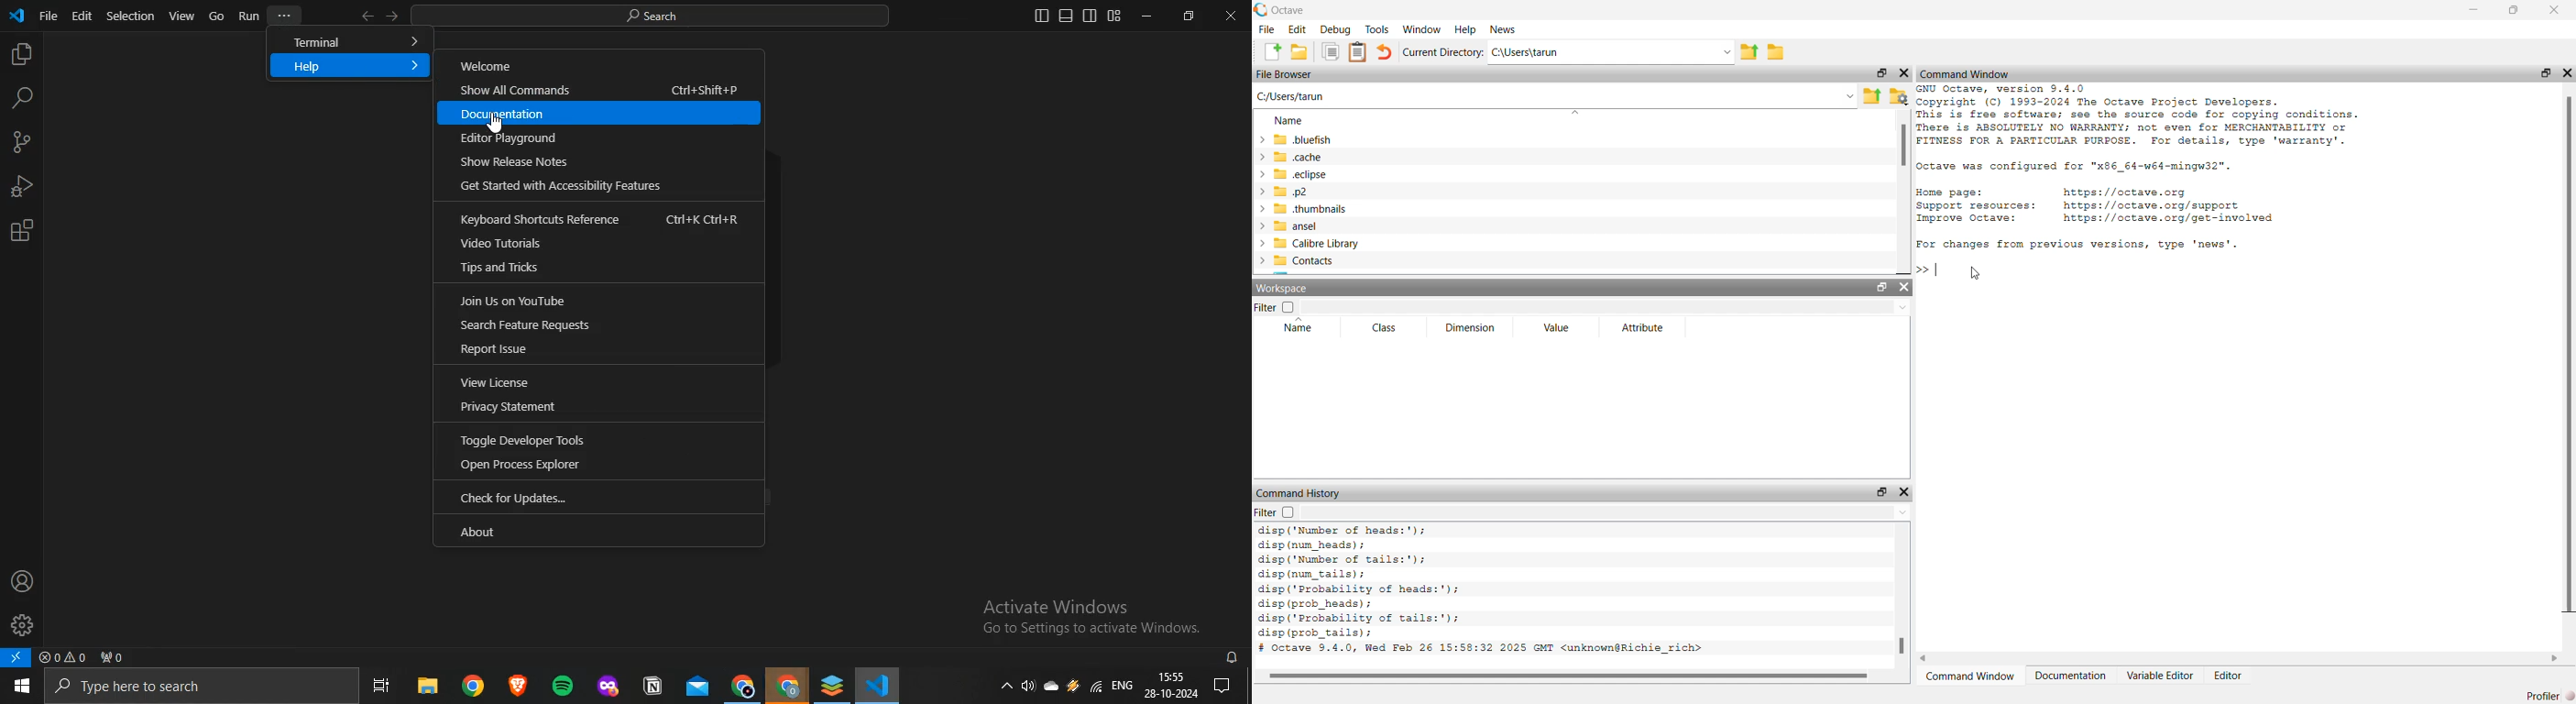  What do you see at coordinates (2546, 73) in the screenshot?
I see `Undock Widget` at bounding box center [2546, 73].